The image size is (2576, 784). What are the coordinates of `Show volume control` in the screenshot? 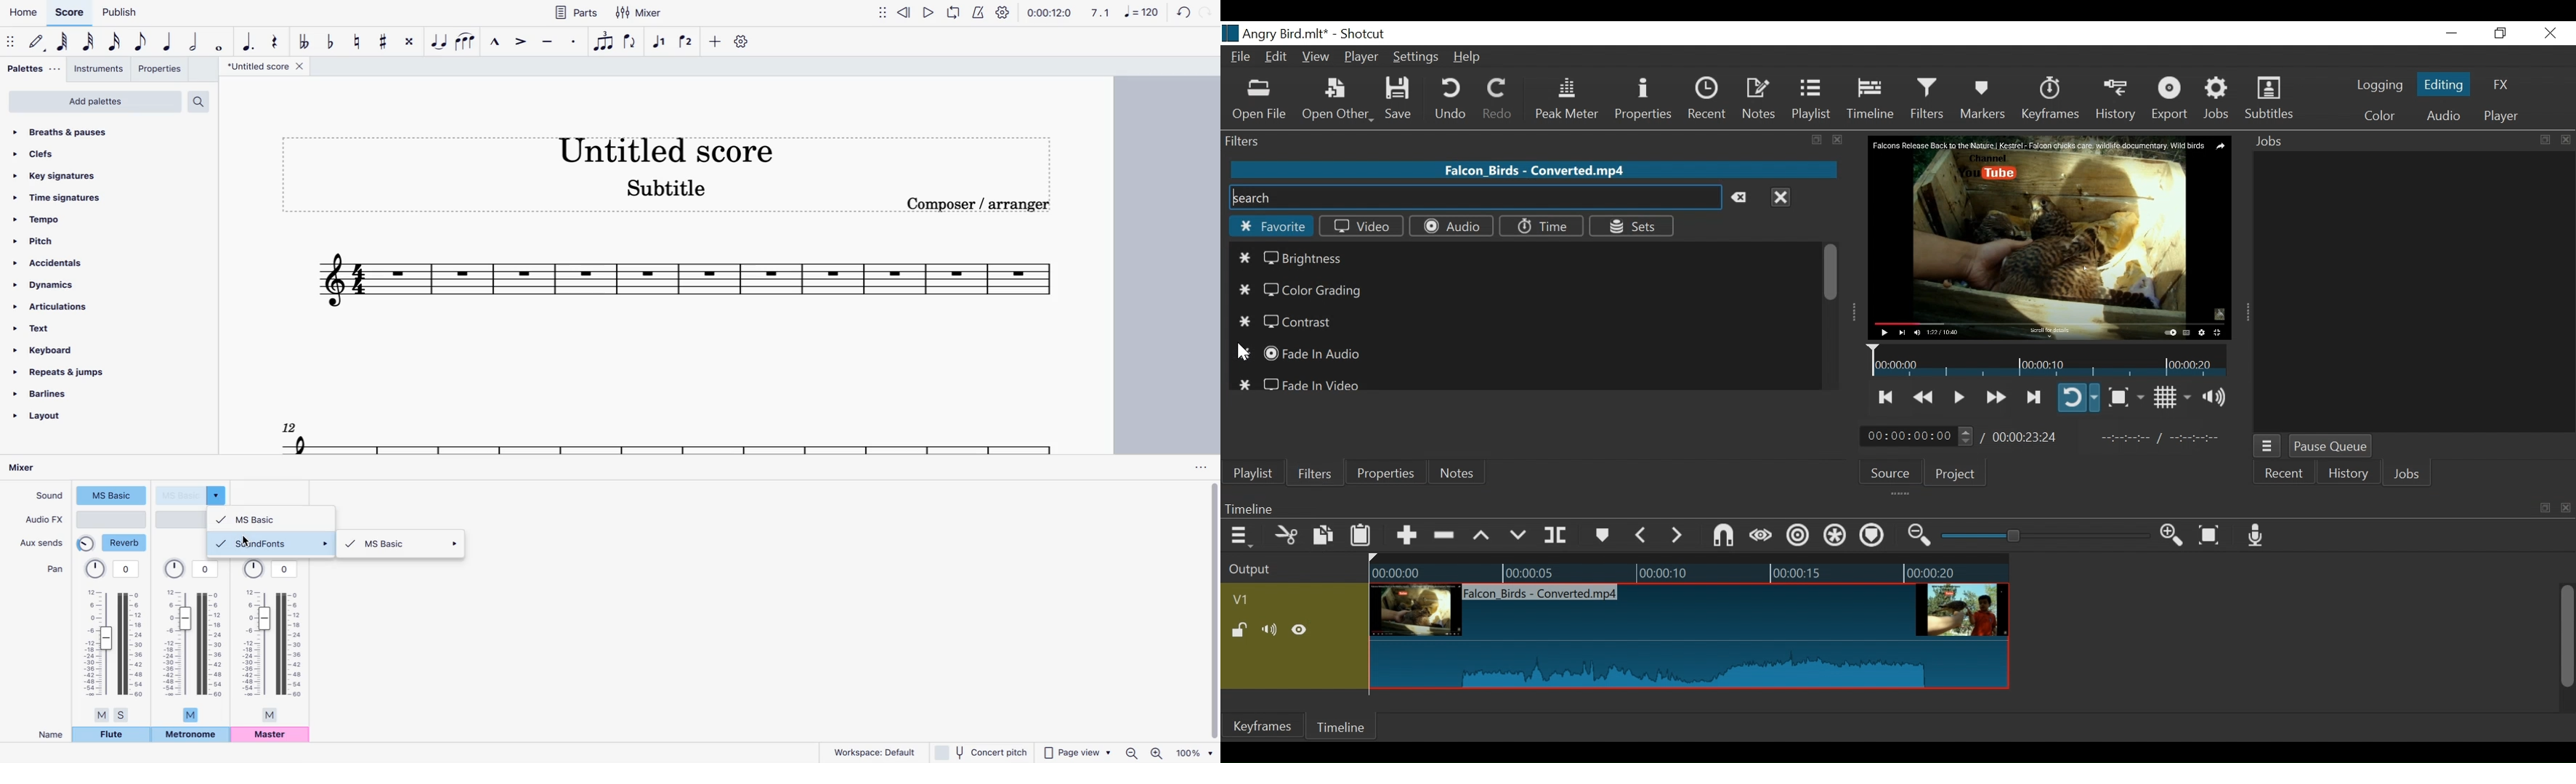 It's located at (2220, 397).